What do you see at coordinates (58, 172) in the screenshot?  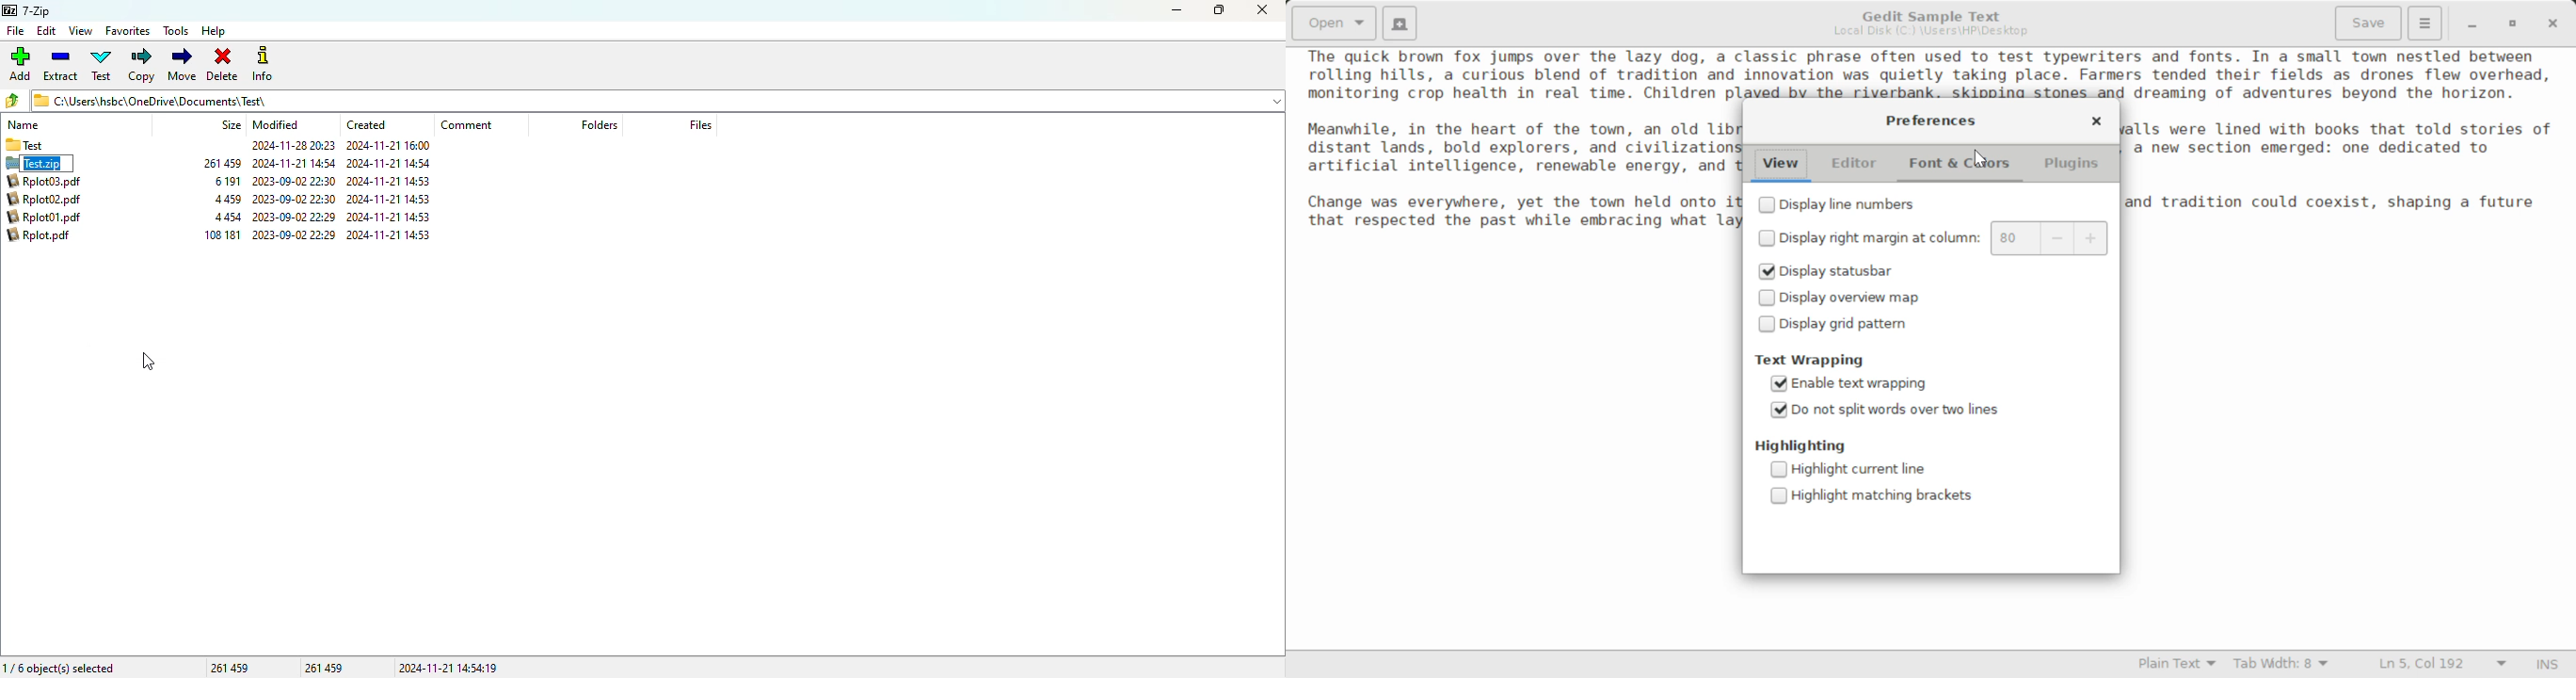 I see `cursor` at bounding box center [58, 172].